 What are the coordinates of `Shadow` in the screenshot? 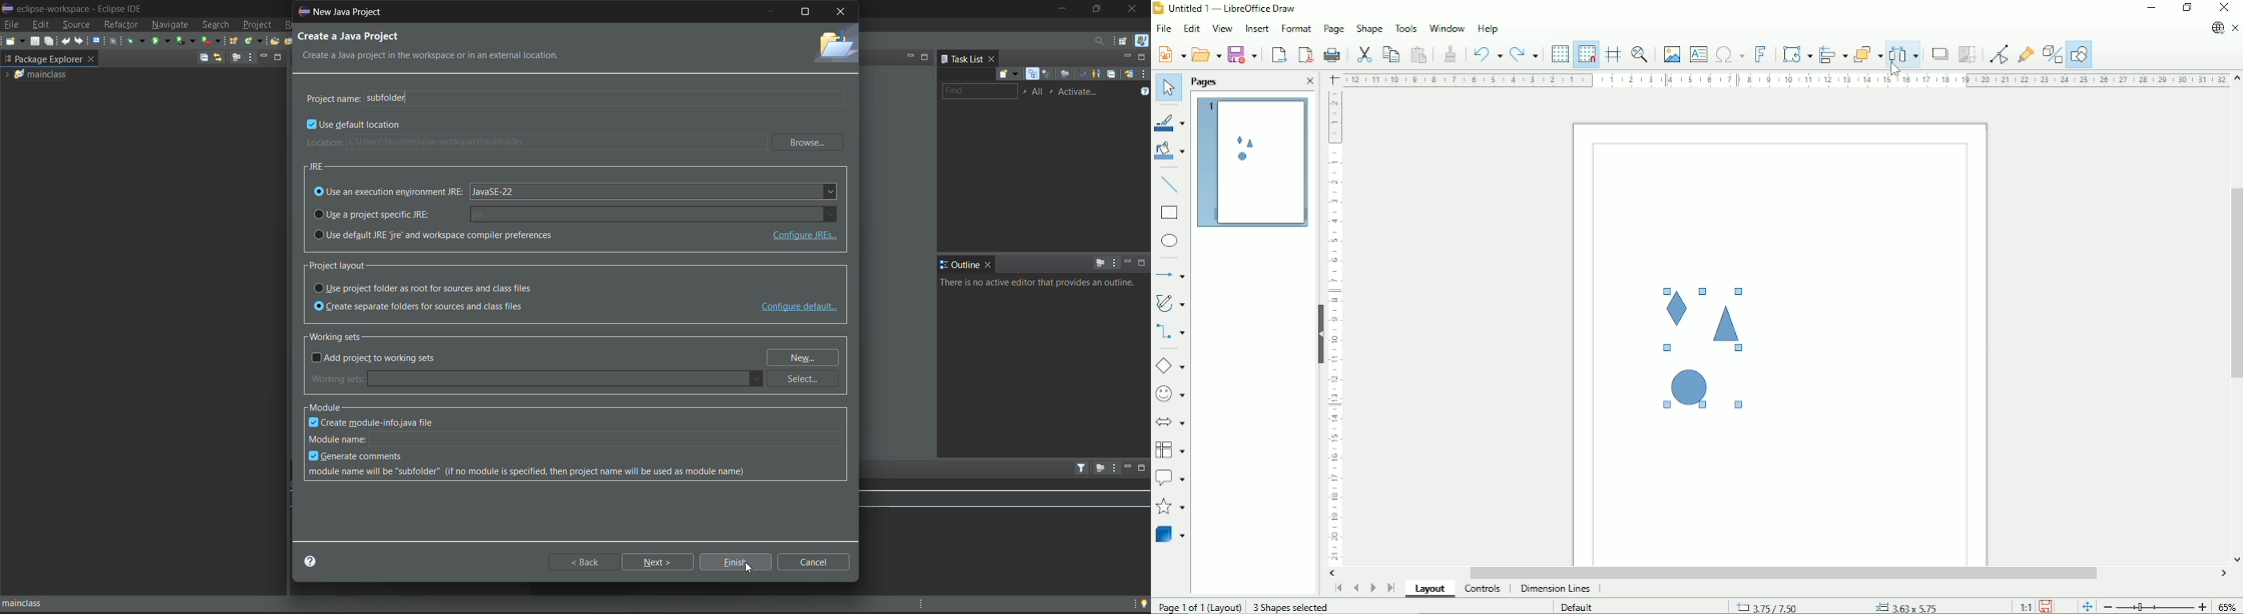 It's located at (1940, 54).